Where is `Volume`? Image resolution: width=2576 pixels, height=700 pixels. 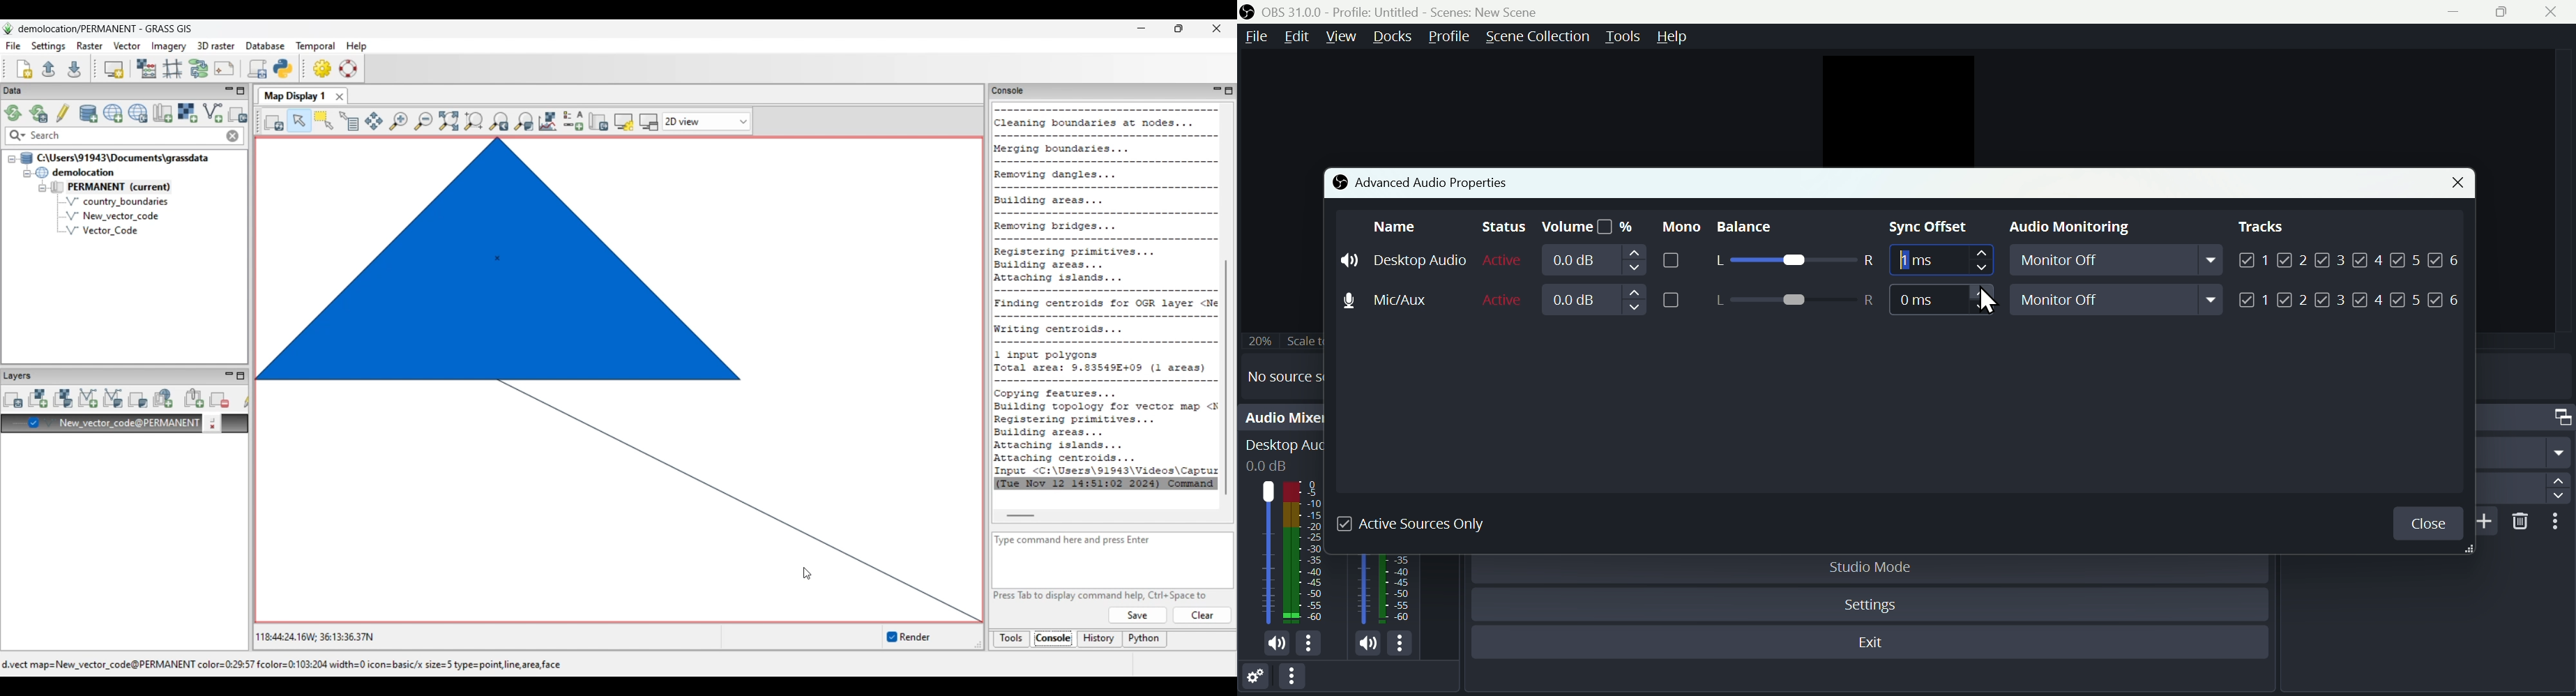
Volume is located at coordinates (1613, 301).